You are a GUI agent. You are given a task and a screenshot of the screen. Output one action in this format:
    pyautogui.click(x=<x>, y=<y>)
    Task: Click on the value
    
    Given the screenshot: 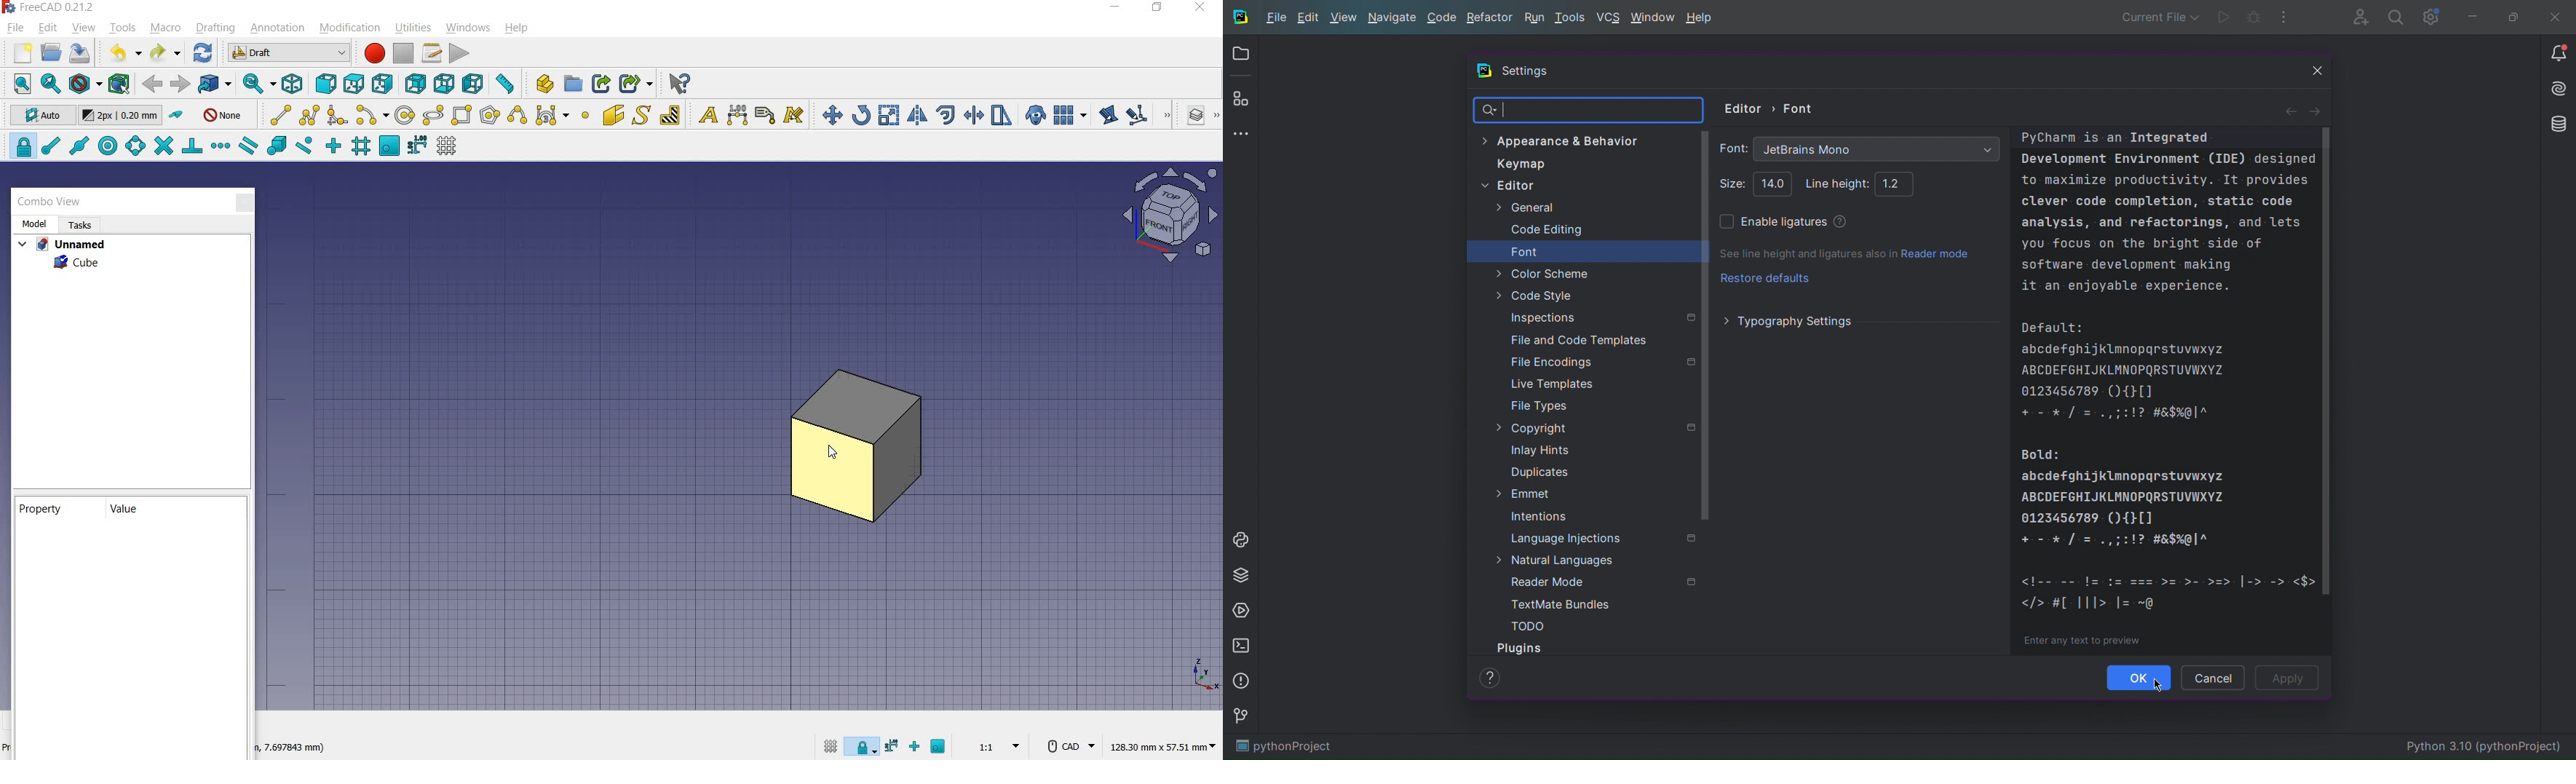 What is the action you would take?
    pyautogui.click(x=126, y=509)
    